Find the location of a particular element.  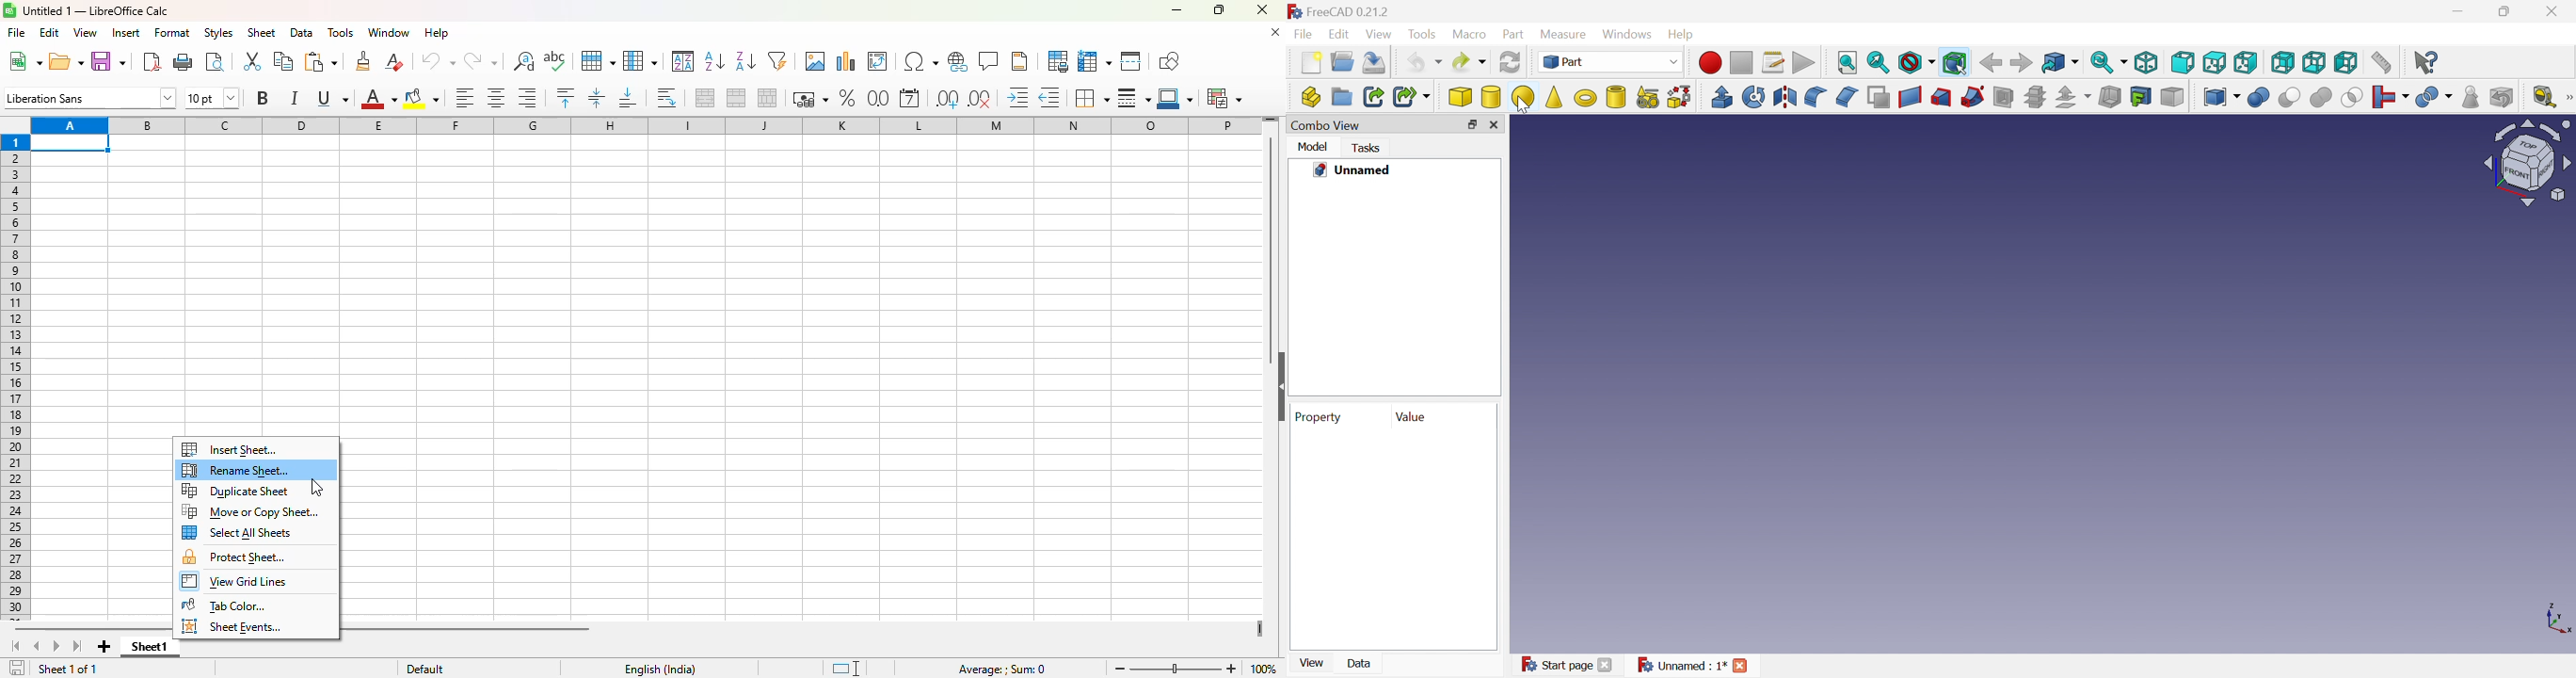

styles is located at coordinates (218, 32).